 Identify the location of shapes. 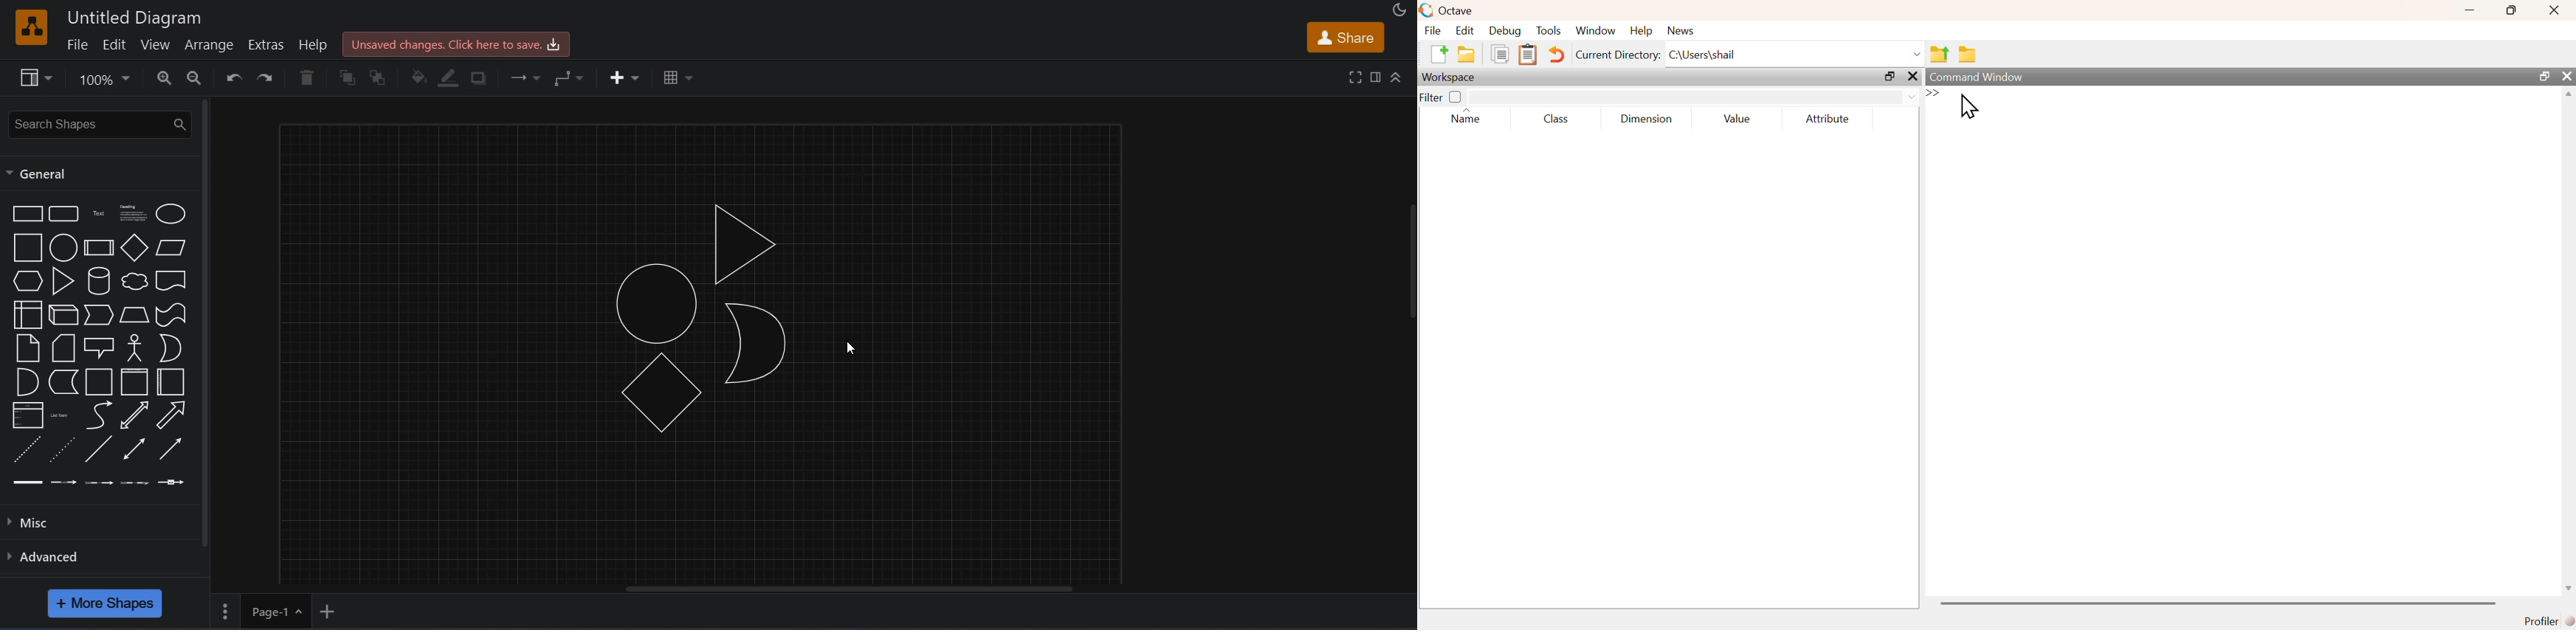
(709, 322).